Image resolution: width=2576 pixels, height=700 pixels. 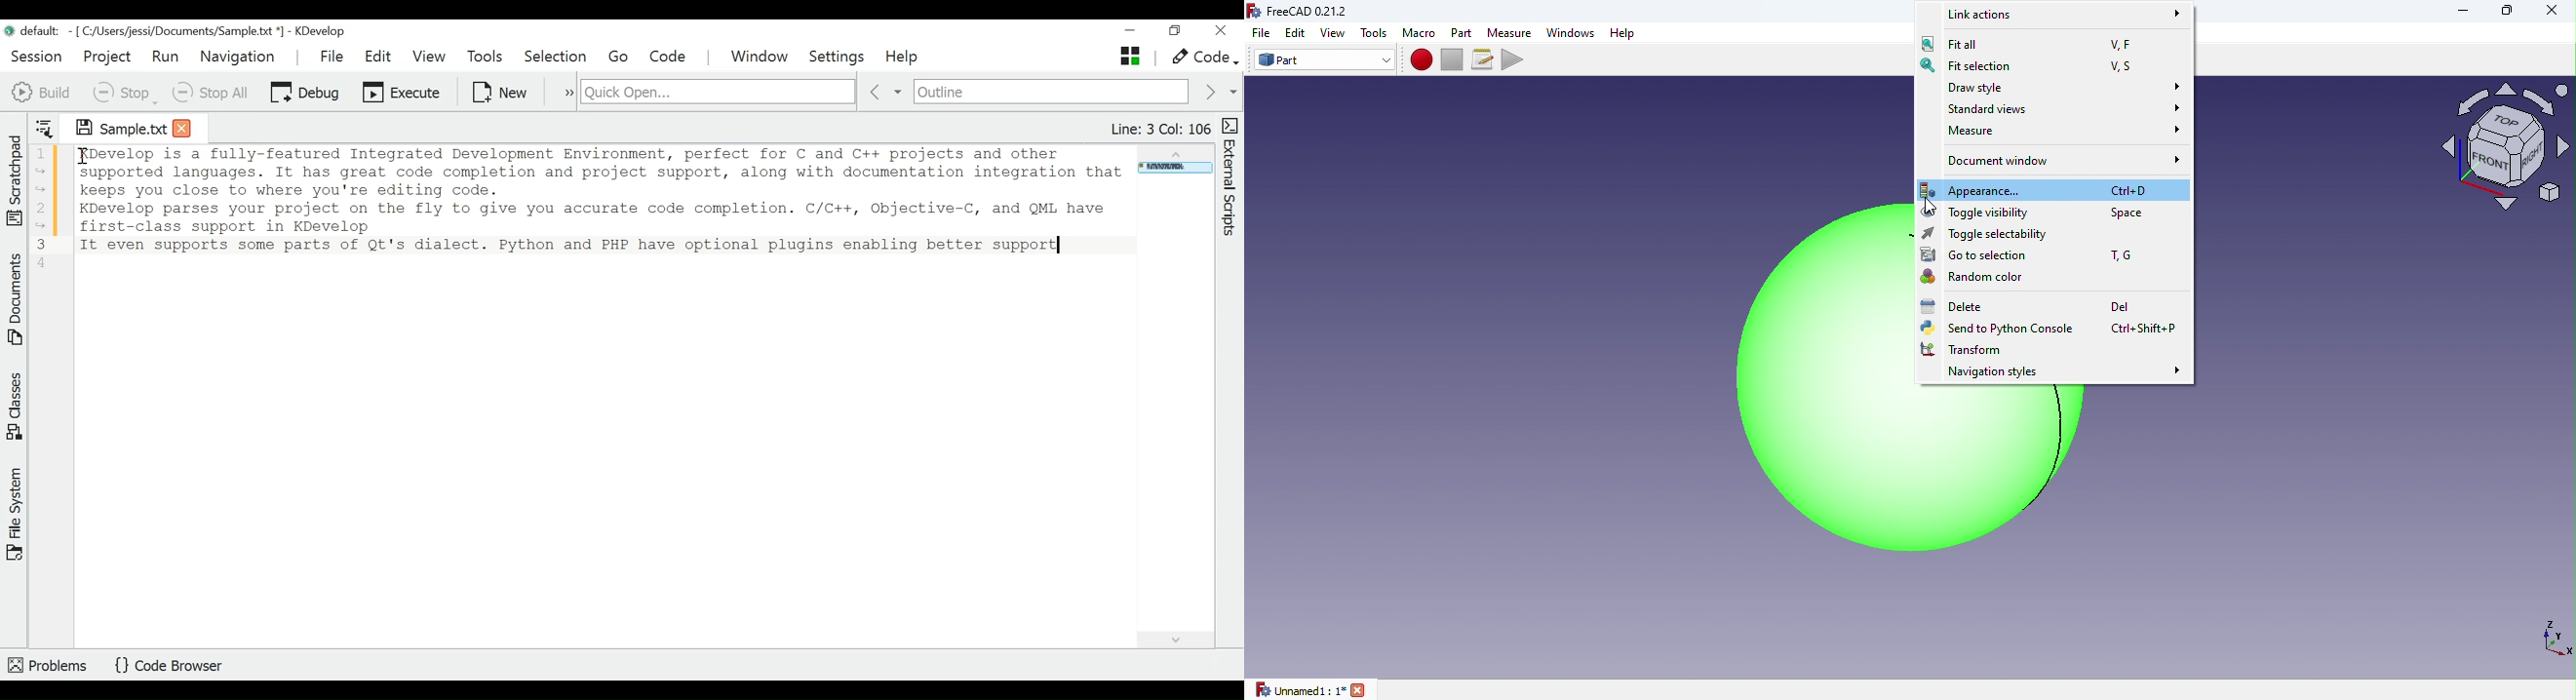 What do you see at coordinates (1336, 33) in the screenshot?
I see `View` at bounding box center [1336, 33].